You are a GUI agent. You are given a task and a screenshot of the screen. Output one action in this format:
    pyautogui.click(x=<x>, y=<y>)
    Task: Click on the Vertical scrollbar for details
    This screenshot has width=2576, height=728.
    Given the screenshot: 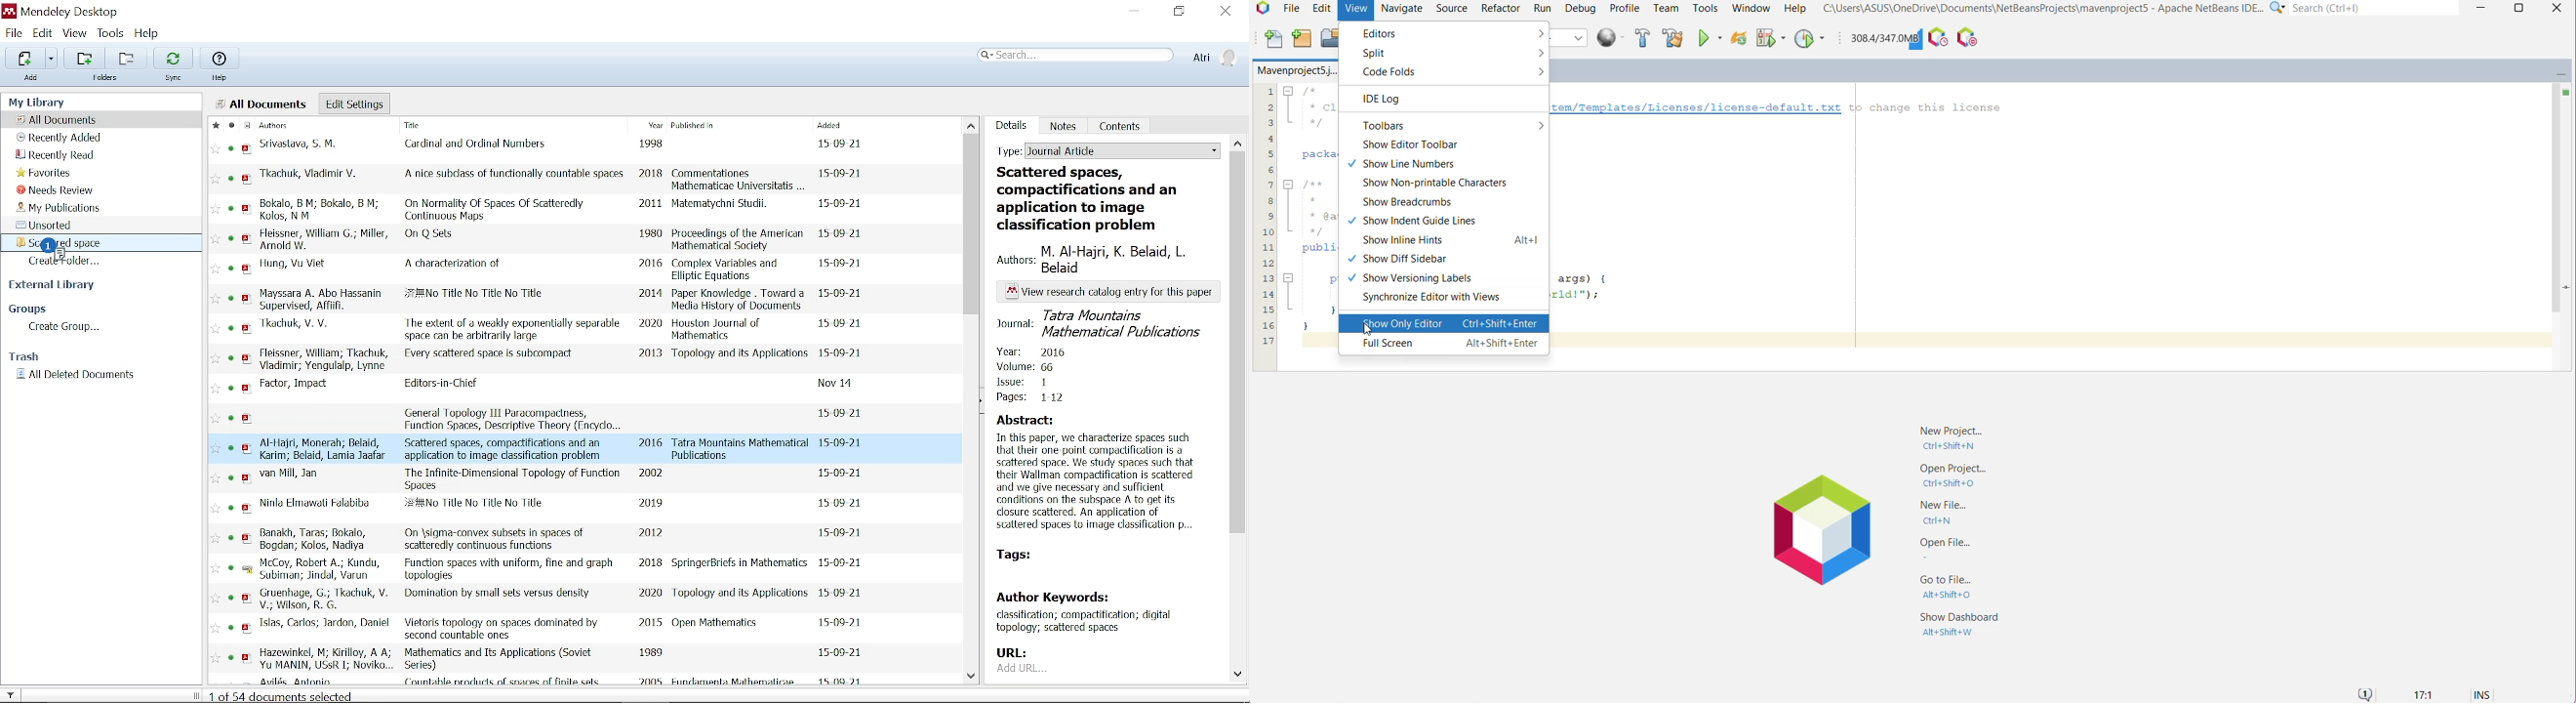 What is the action you would take?
    pyautogui.click(x=1238, y=353)
    